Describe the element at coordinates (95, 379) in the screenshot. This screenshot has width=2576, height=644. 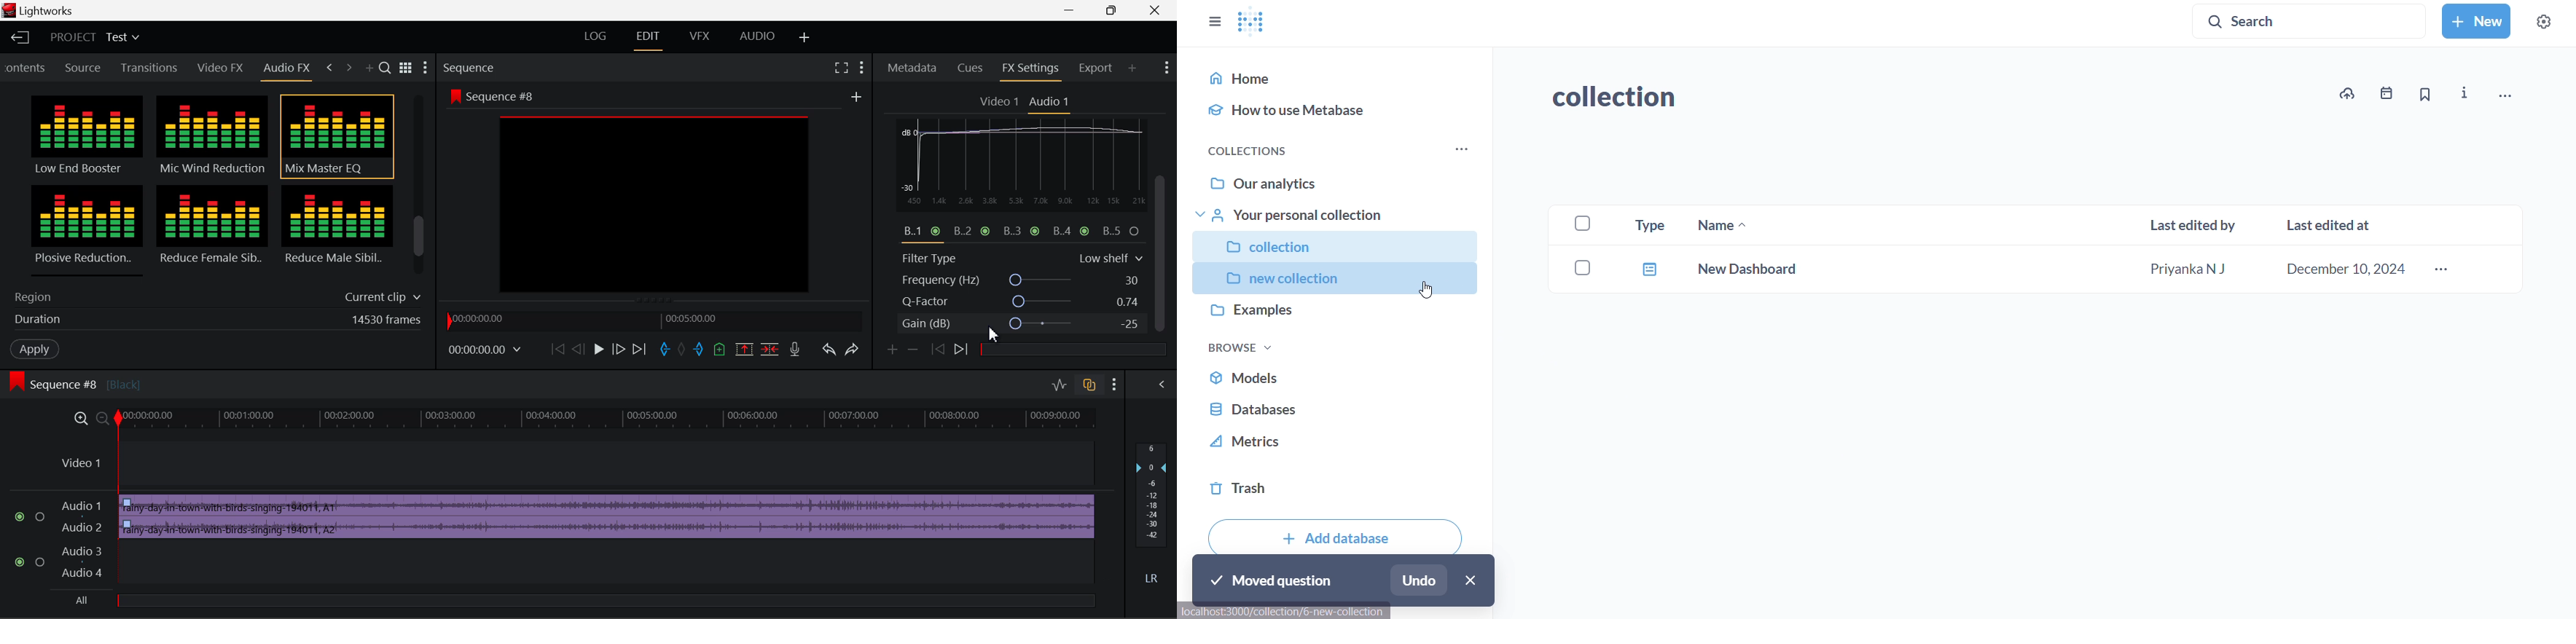
I see `Sequence #8` at that location.